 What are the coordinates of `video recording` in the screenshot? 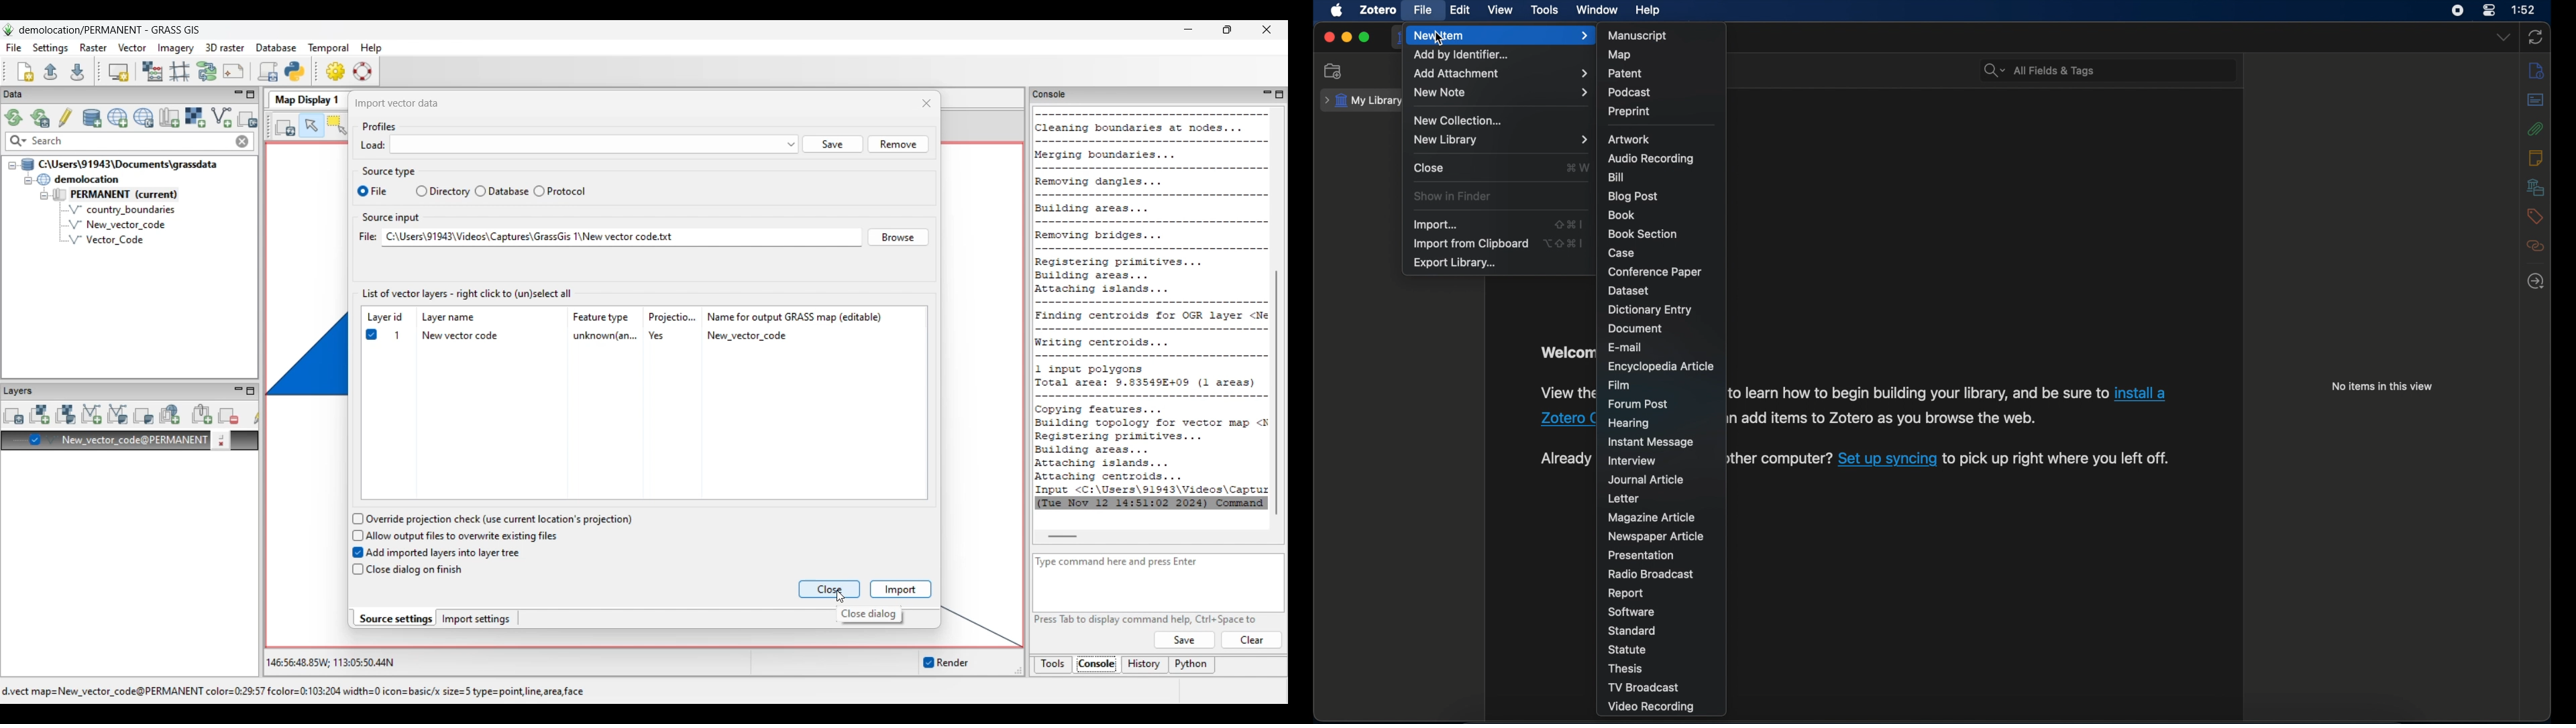 It's located at (1653, 707).